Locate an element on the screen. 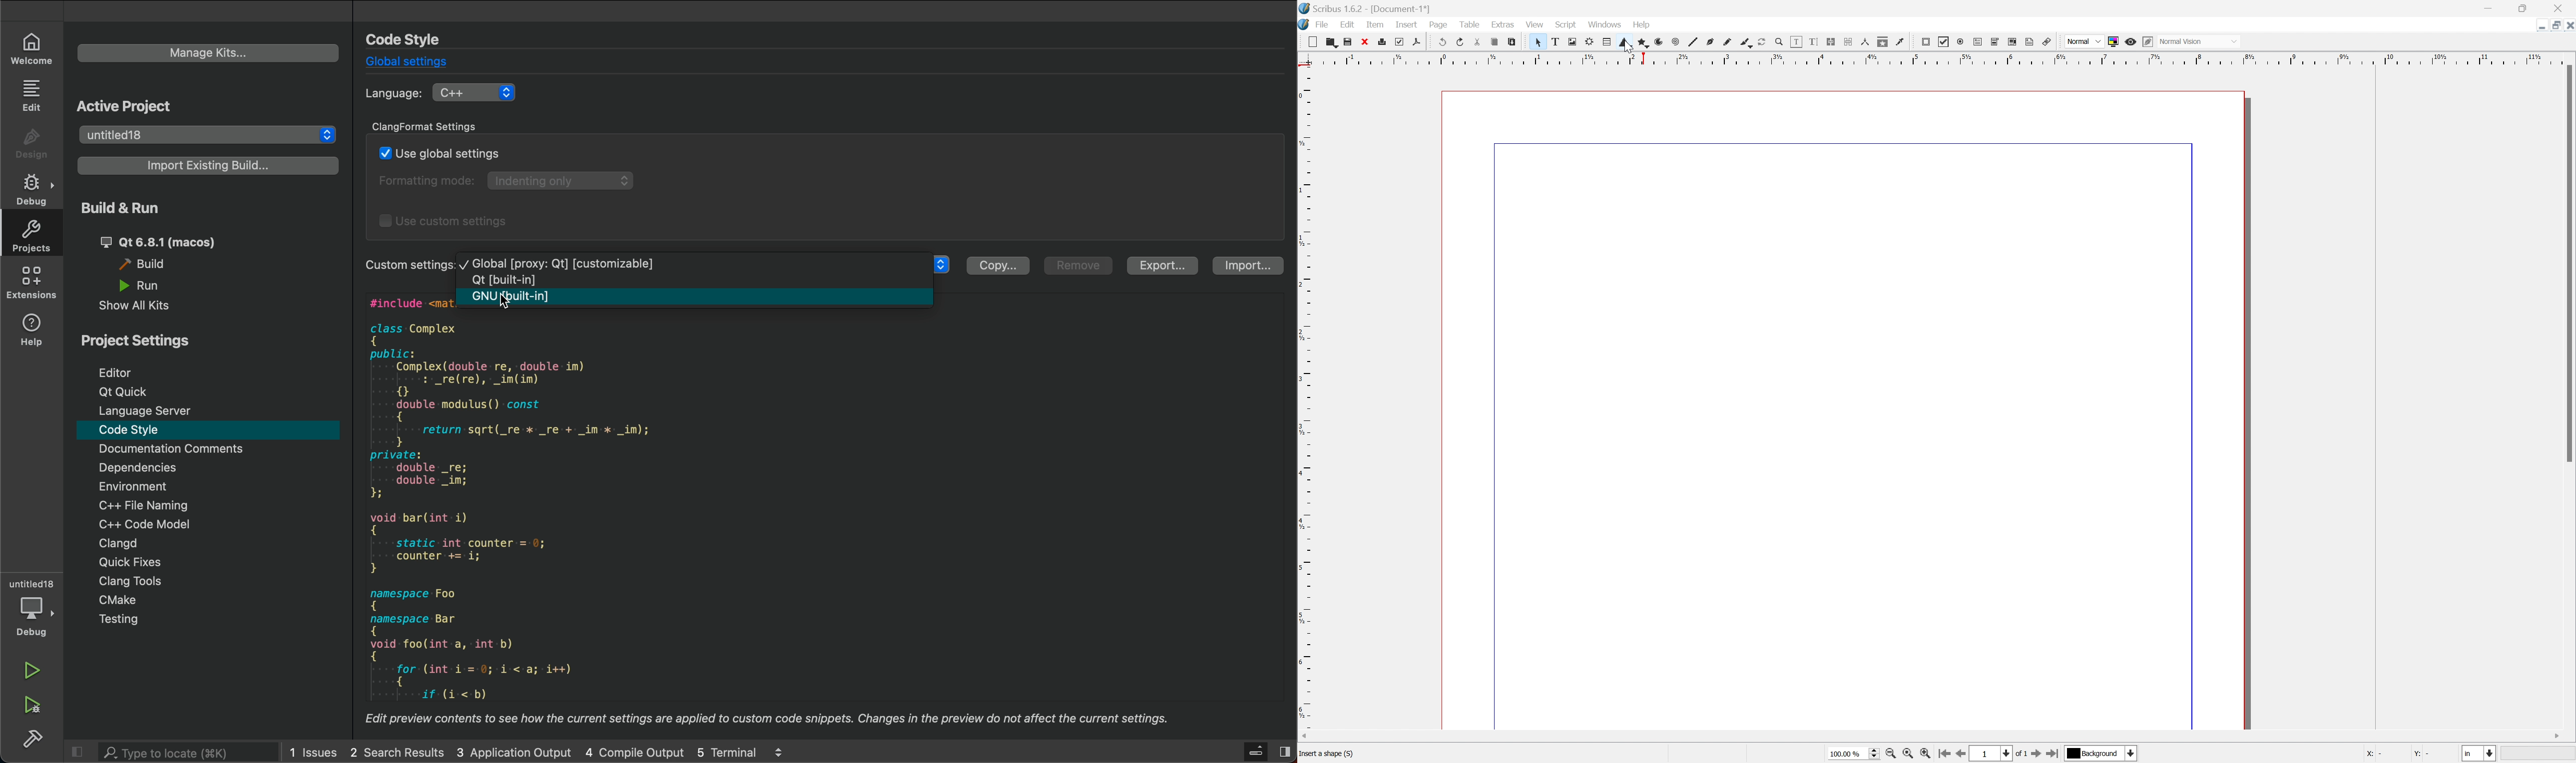 This screenshot has width=2576, height=784. Toggle color management system is located at coordinates (2113, 42).